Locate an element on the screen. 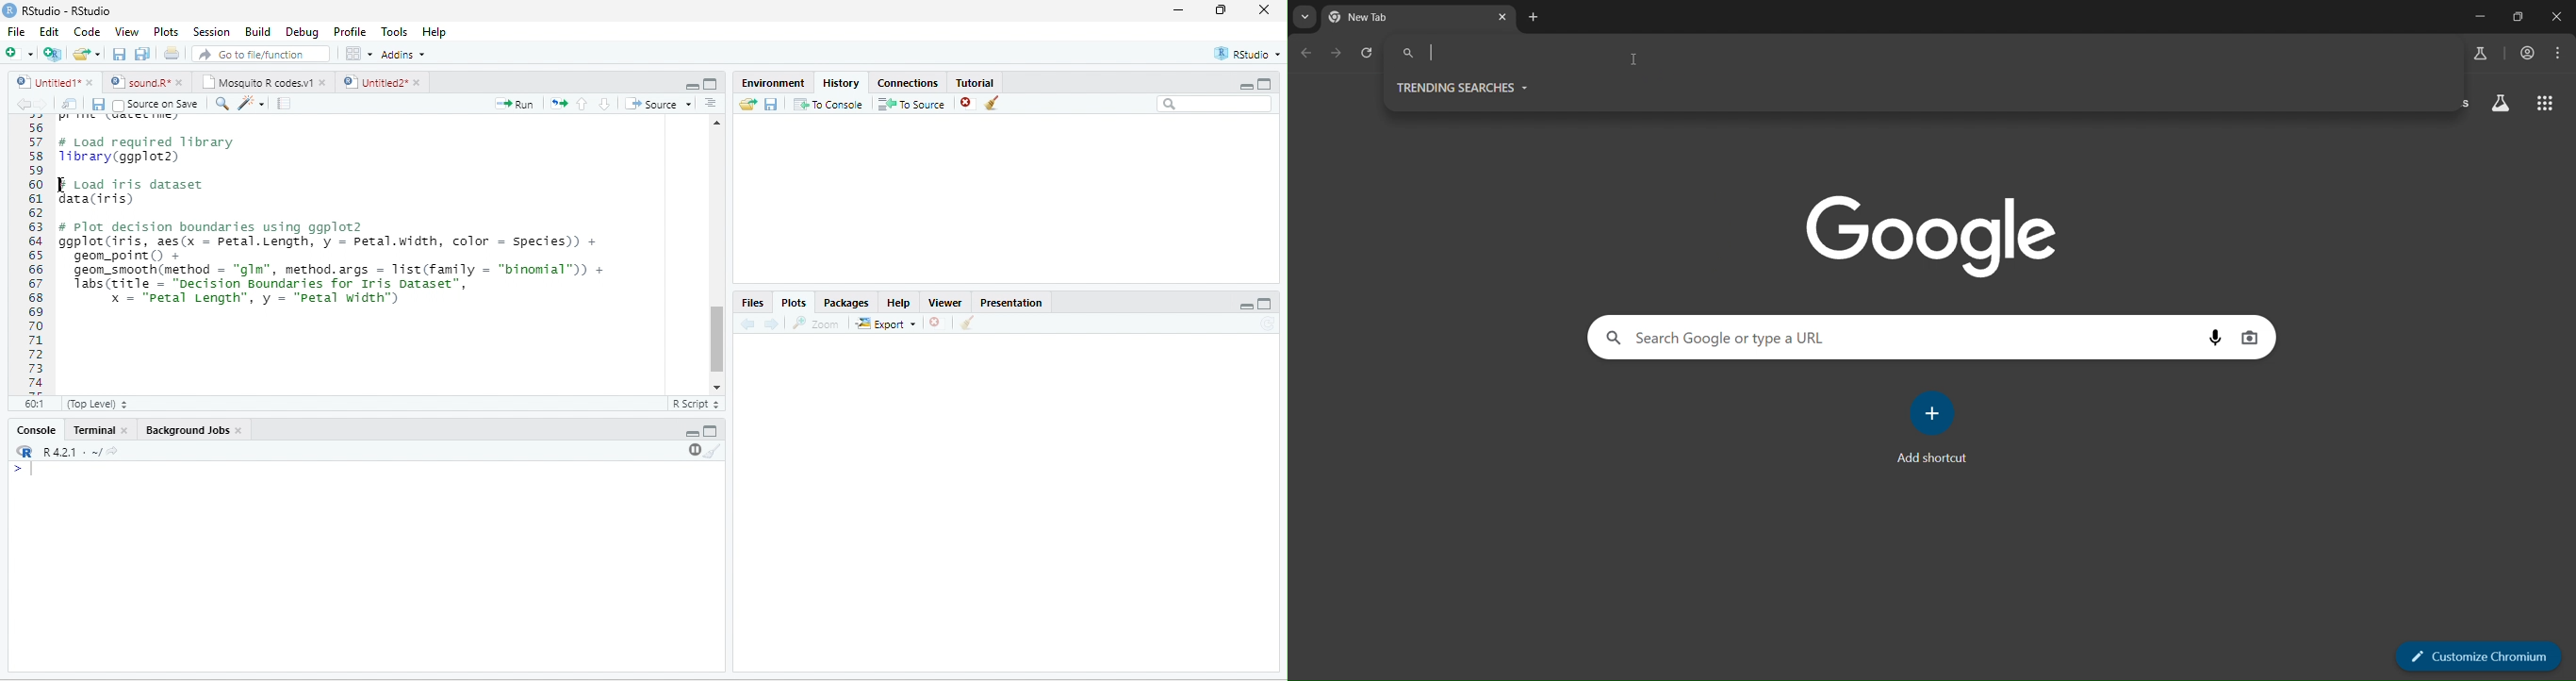 The height and width of the screenshot is (700, 2576). forward is located at coordinates (771, 324).